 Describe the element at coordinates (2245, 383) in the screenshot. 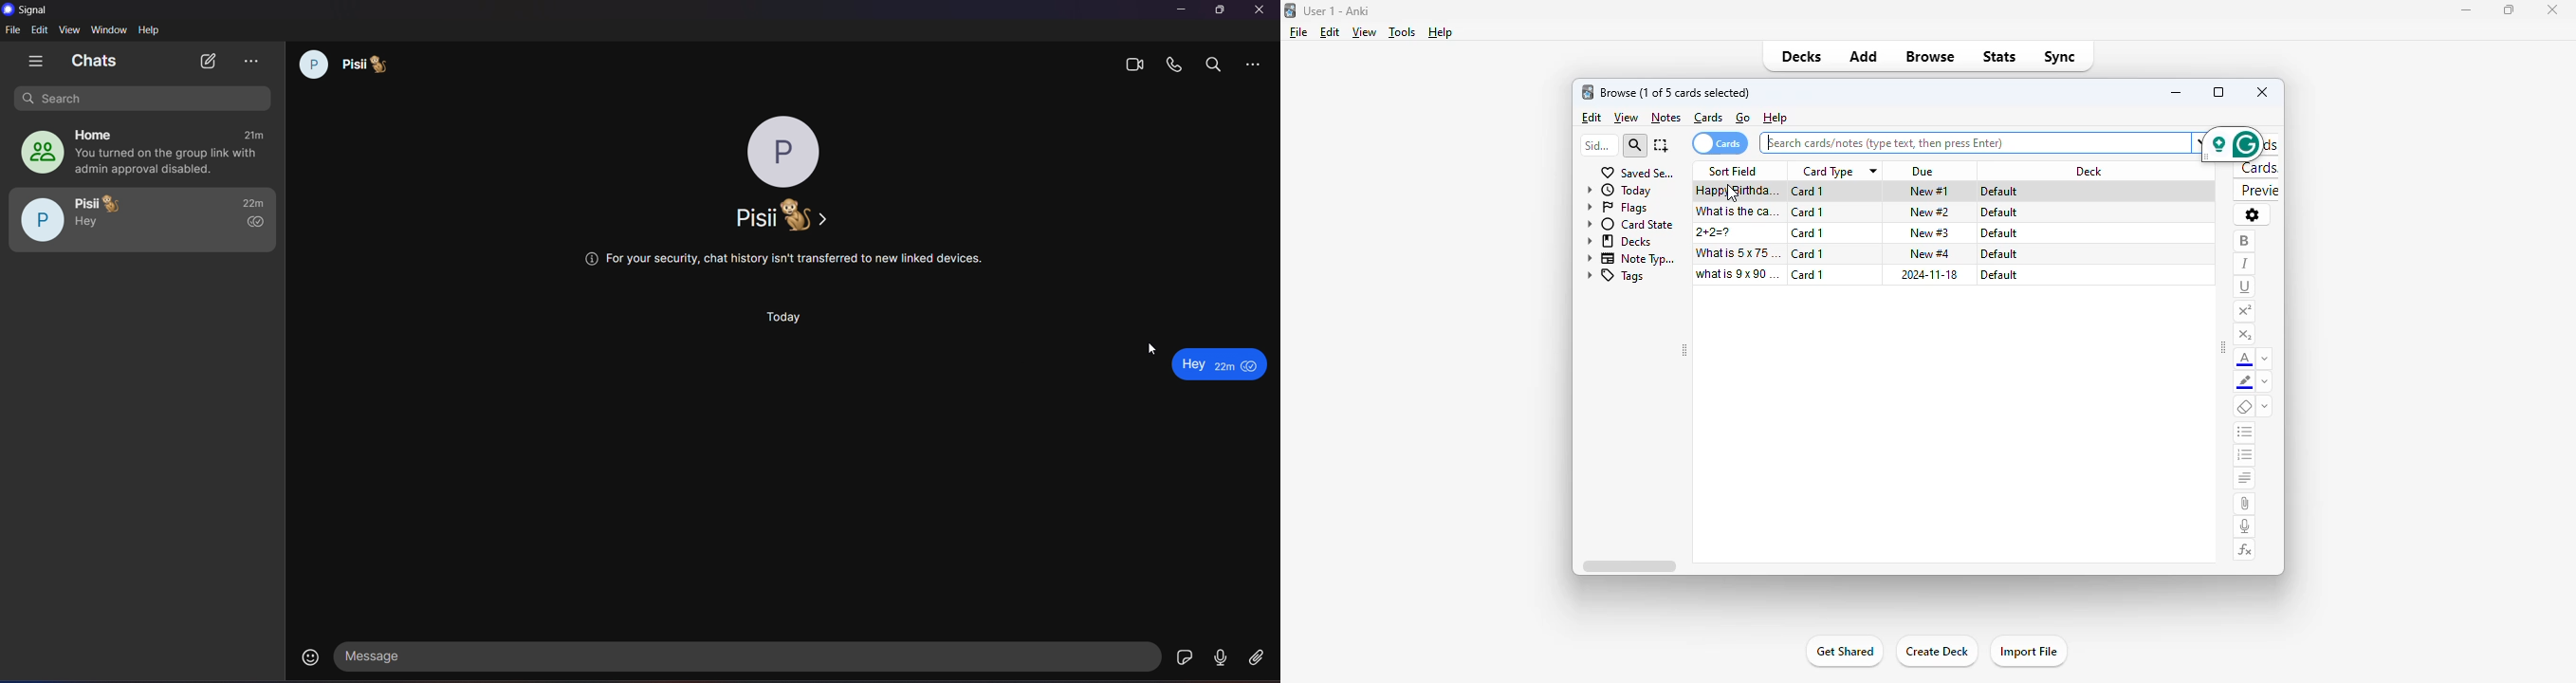

I see `text highlighting color` at that location.